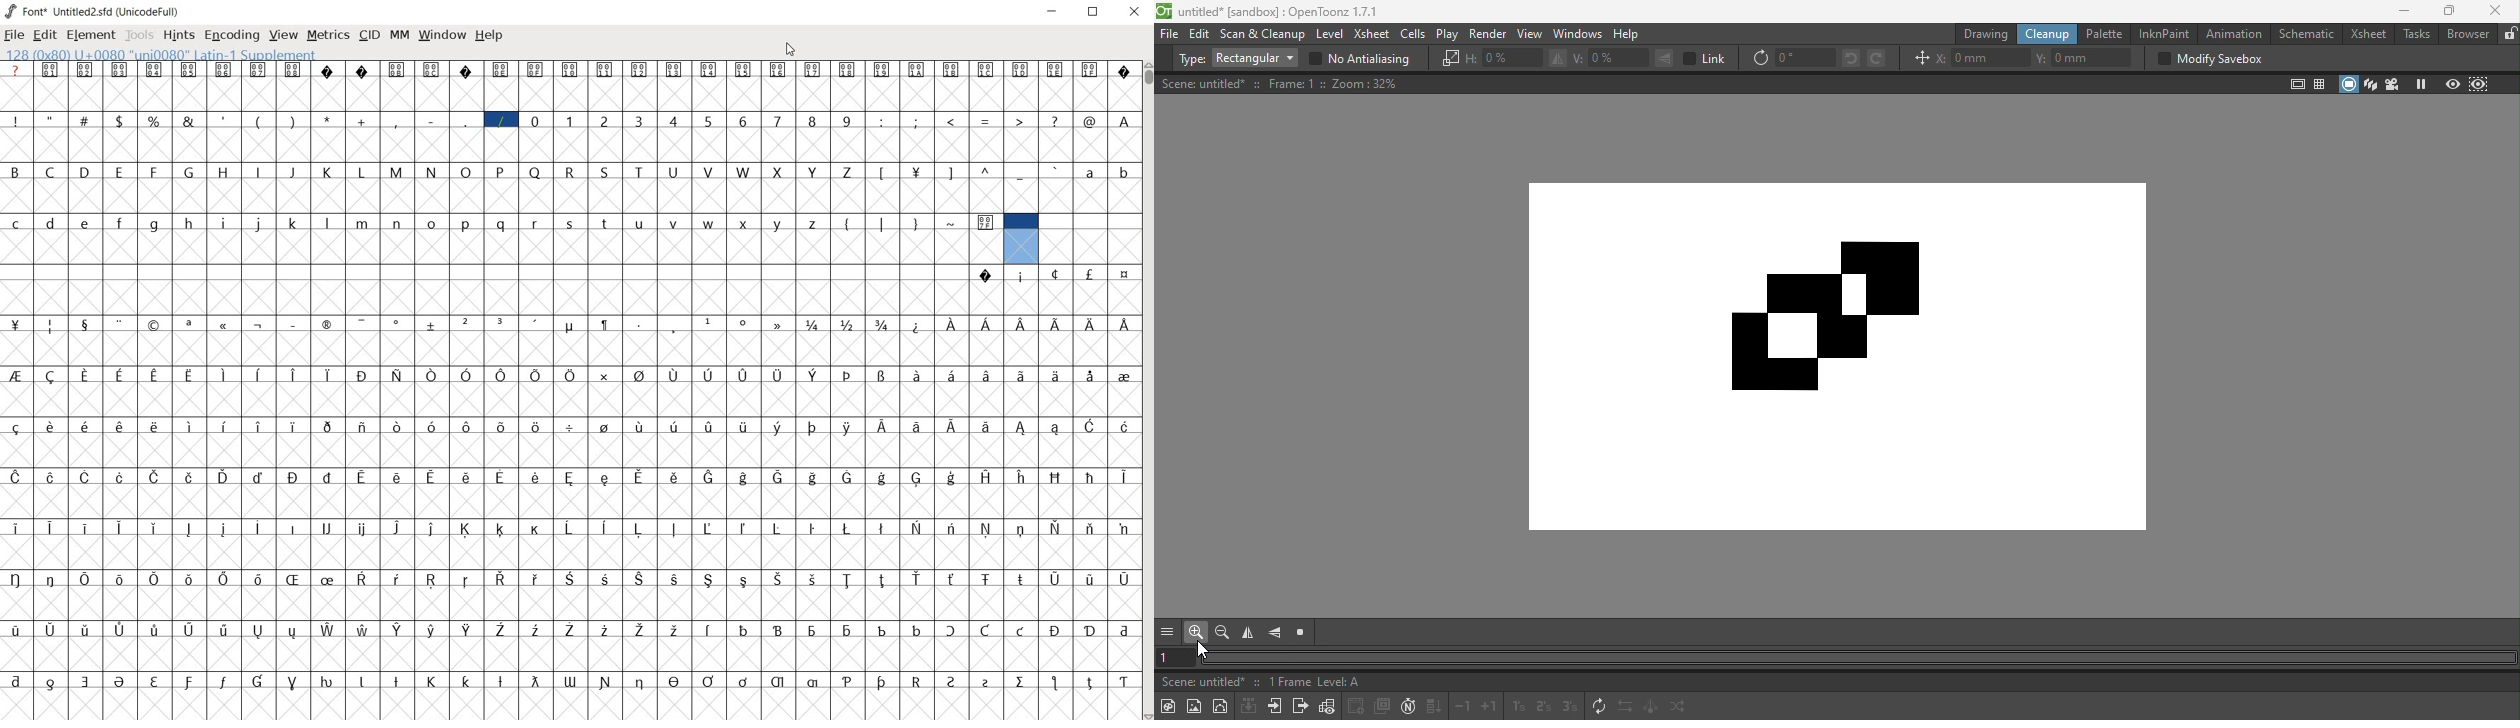 Image resolution: width=2520 pixels, height=728 pixels. I want to click on Symbol, so click(538, 476).